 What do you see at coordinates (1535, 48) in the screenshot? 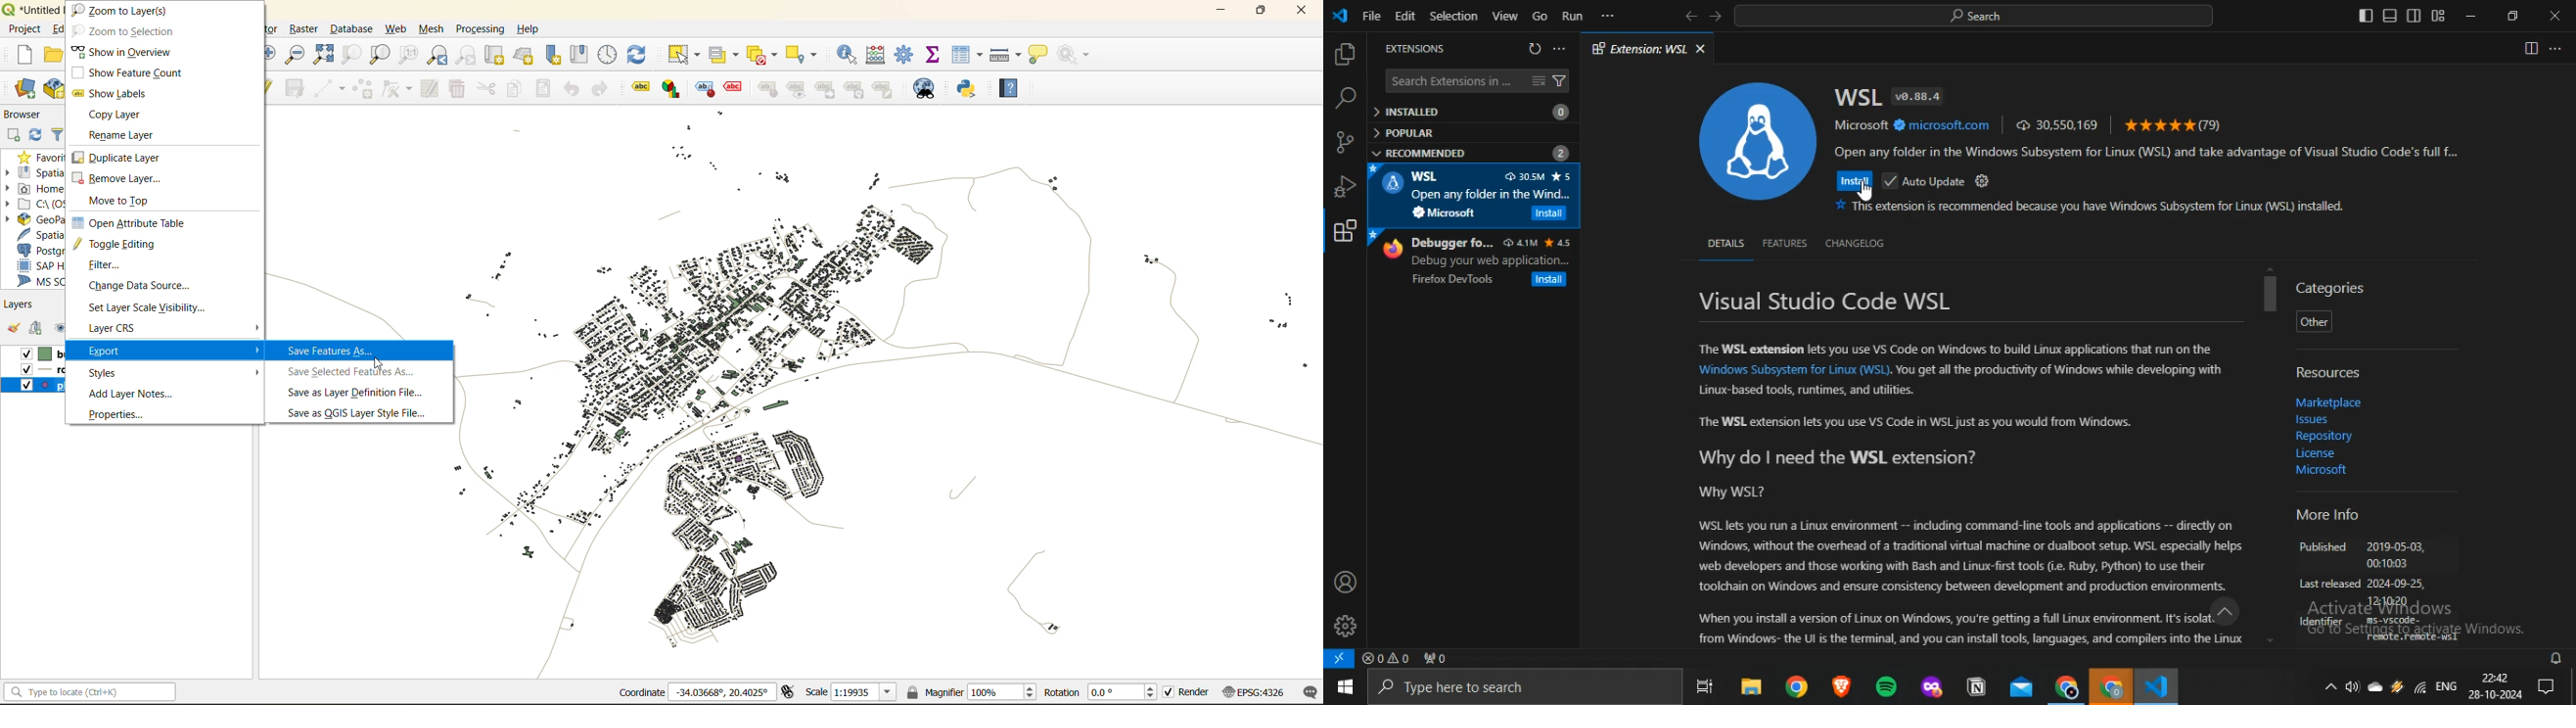
I see `refresh` at bounding box center [1535, 48].